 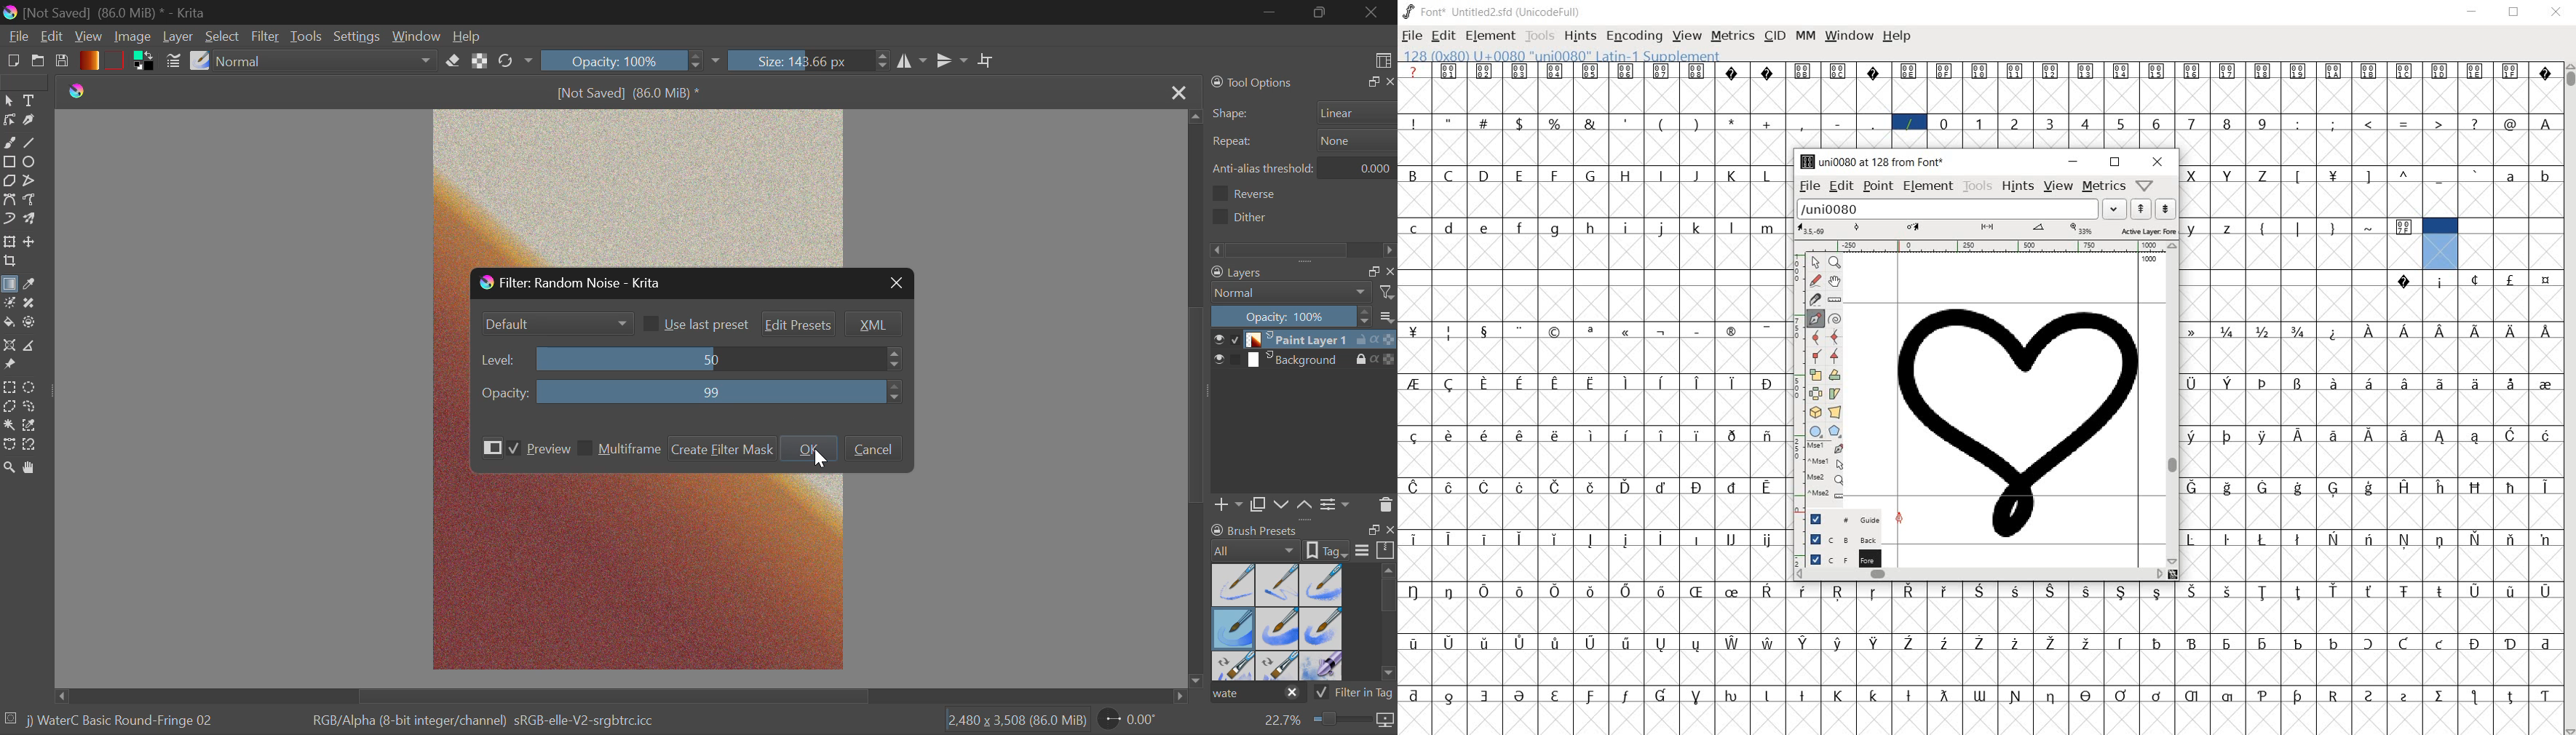 I want to click on Minimize, so click(x=1320, y=12).